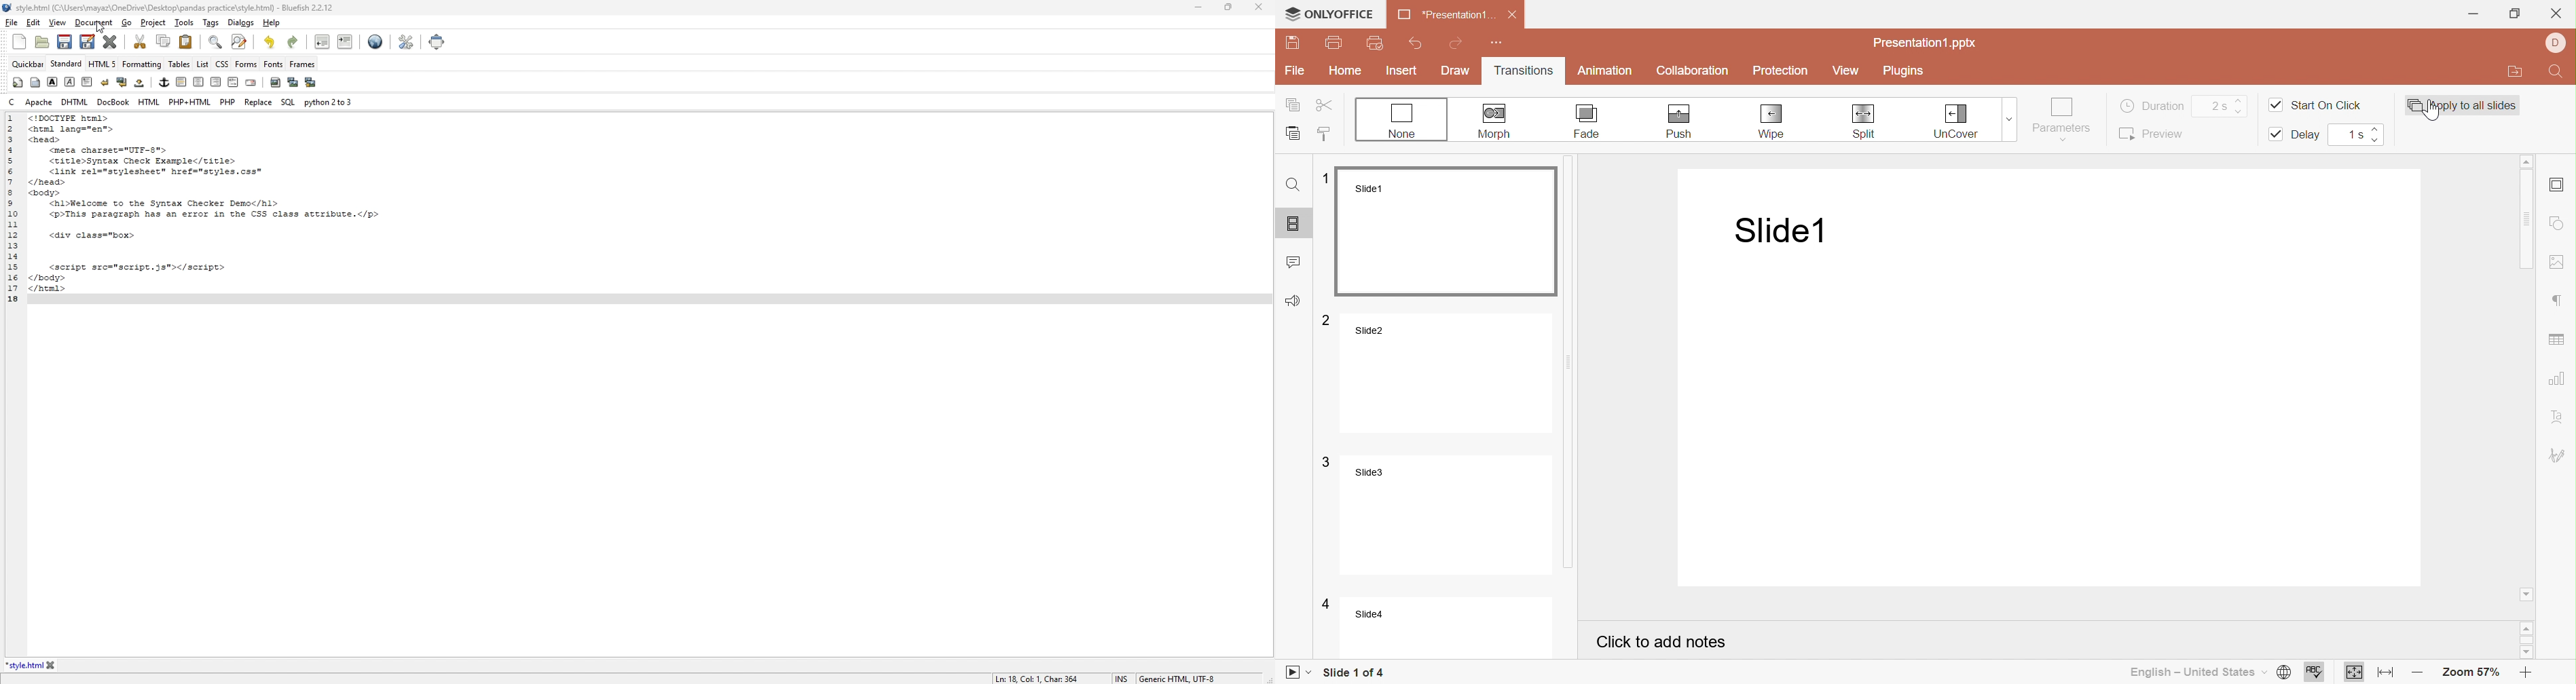 Image resolution: width=2576 pixels, height=700 pixels. Describe the element at coordinates (1329, 107) in the screenshot. I see `Cut` at that location.